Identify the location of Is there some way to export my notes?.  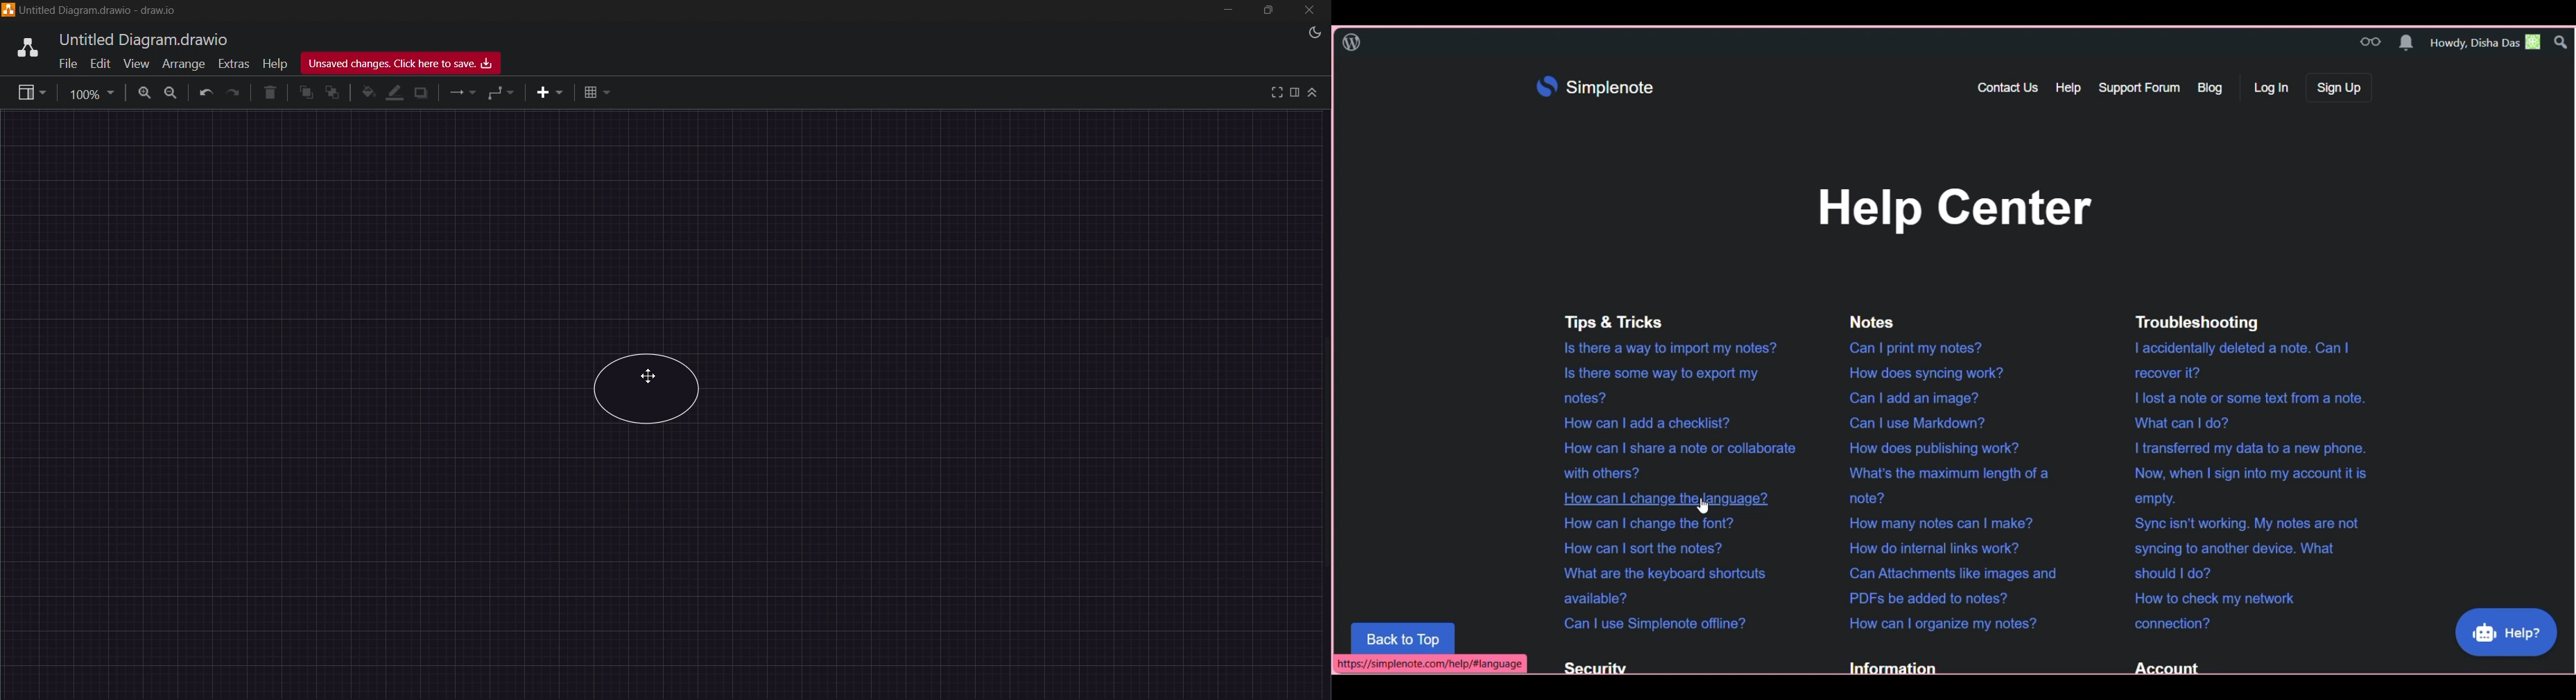
(1658, 386).